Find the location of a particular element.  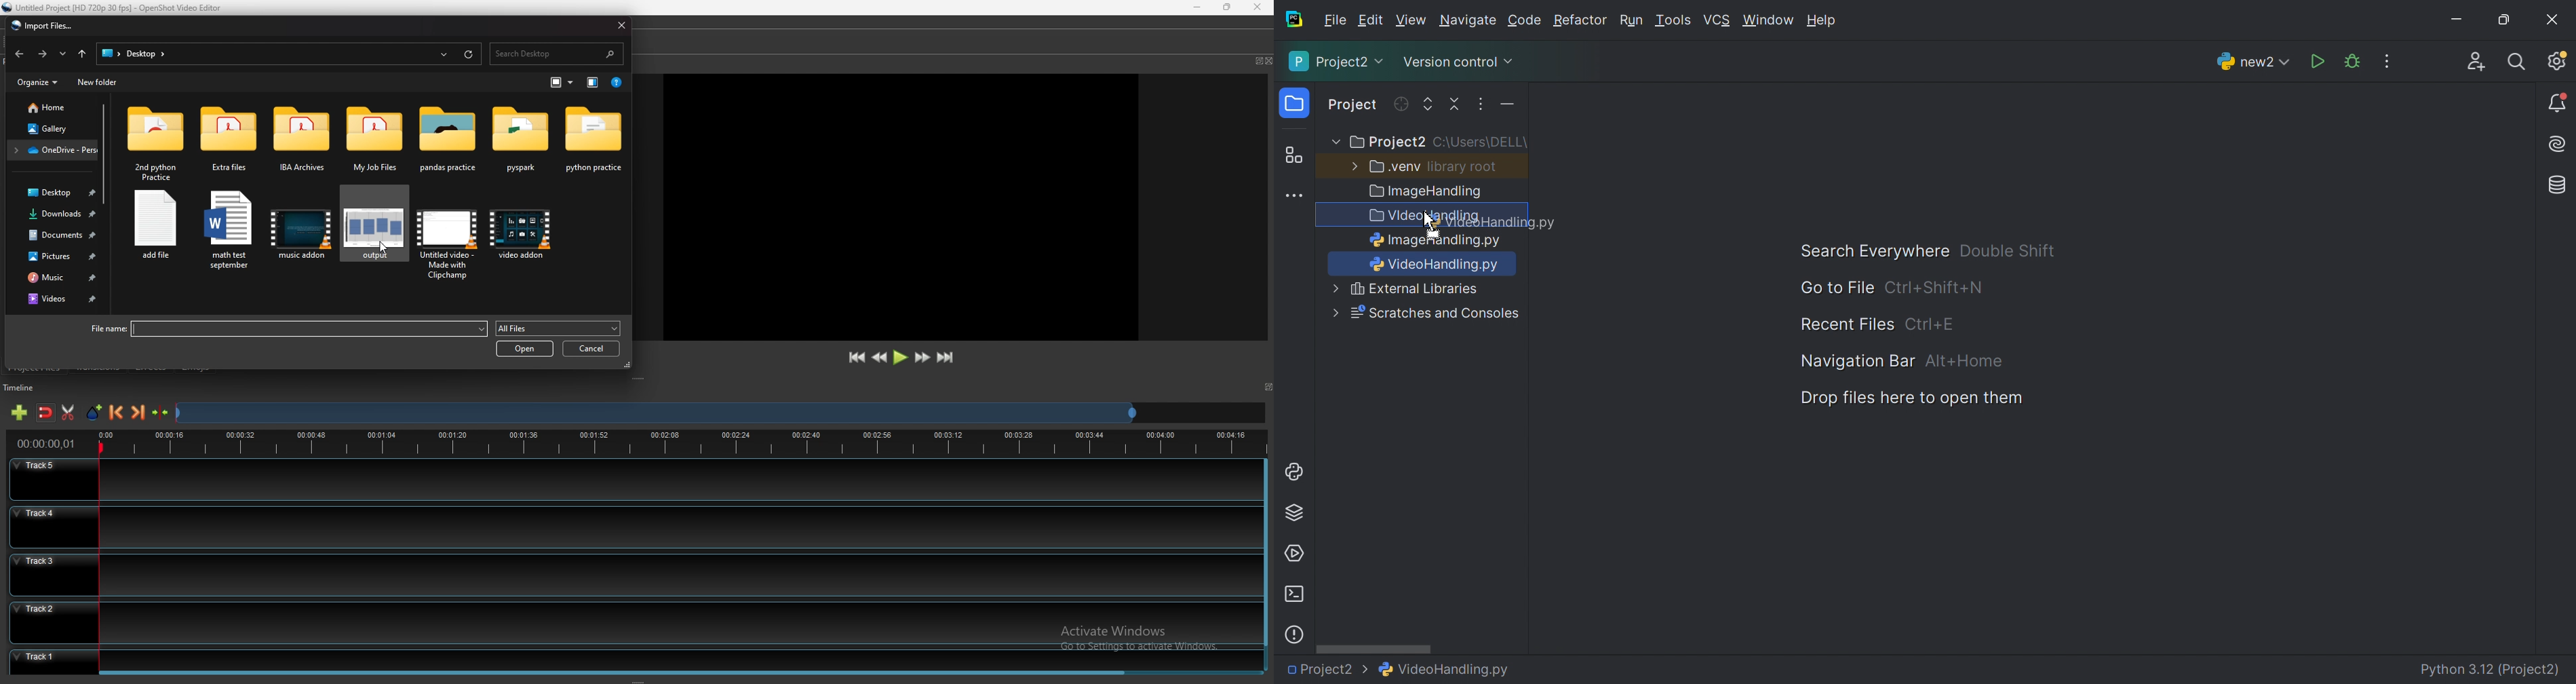

Refresh is located at coordinates (1400, 104).